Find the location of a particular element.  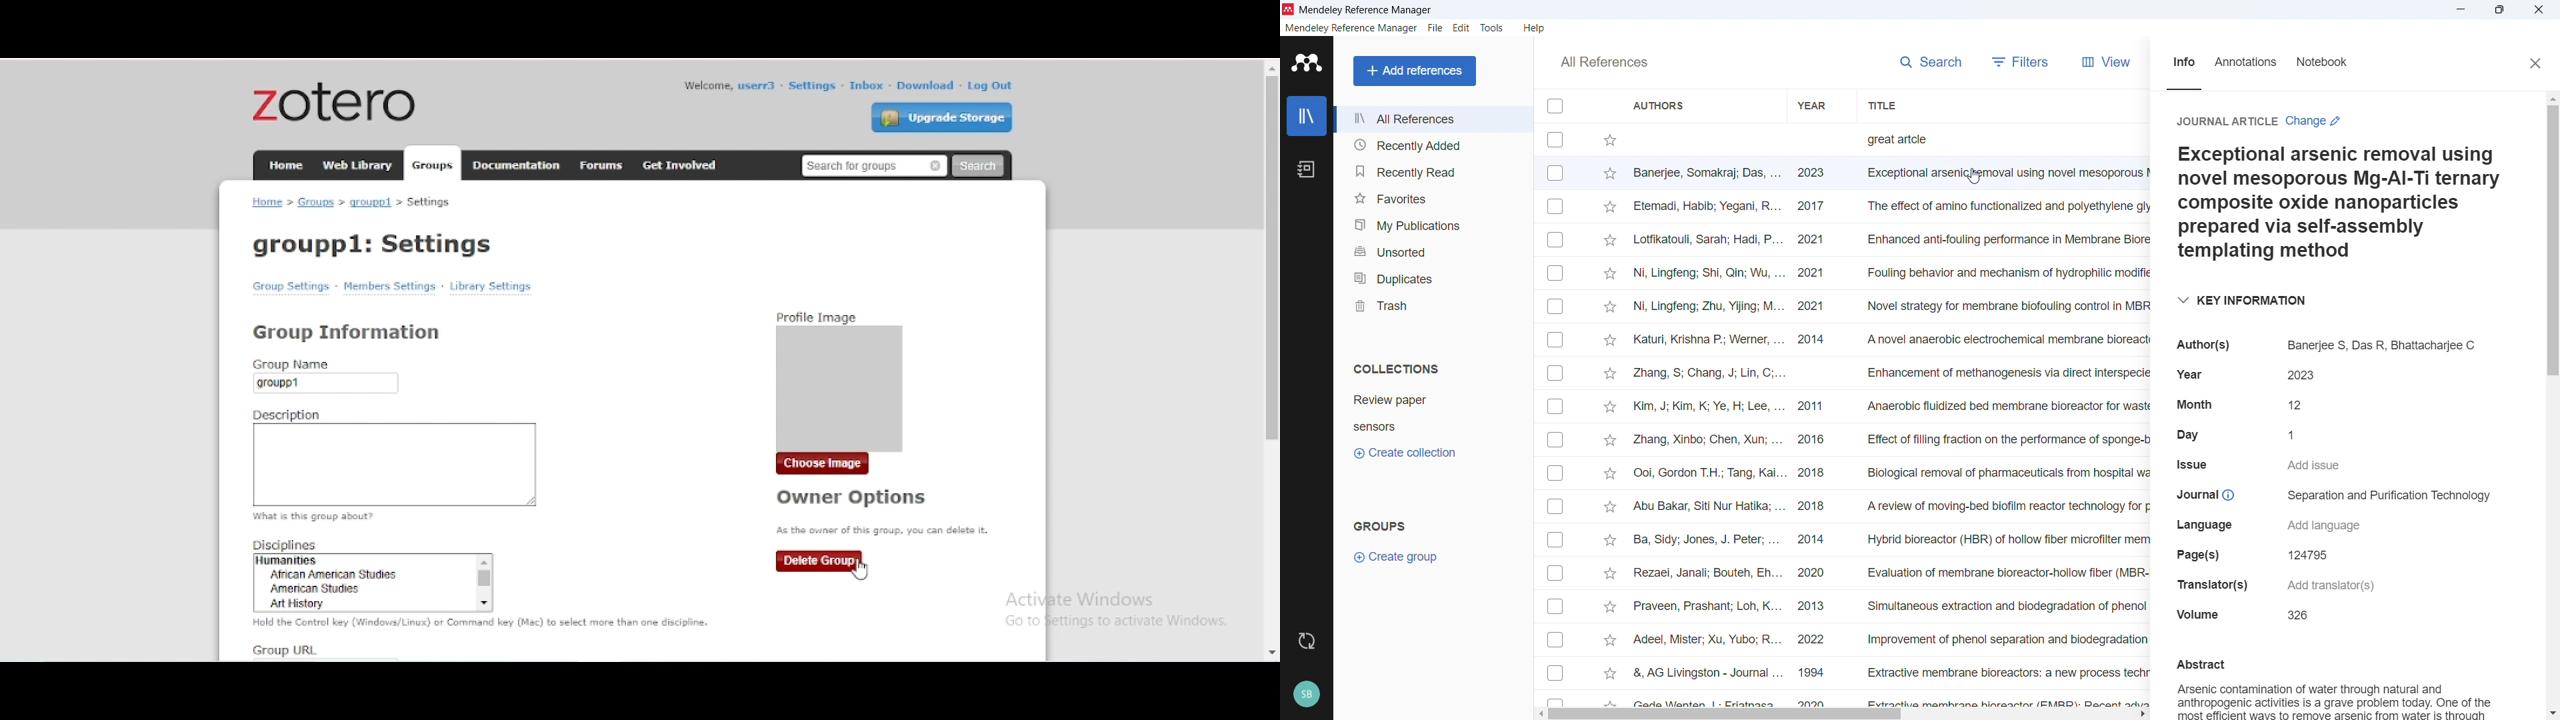

filters is located at coordinates (2021, 61).